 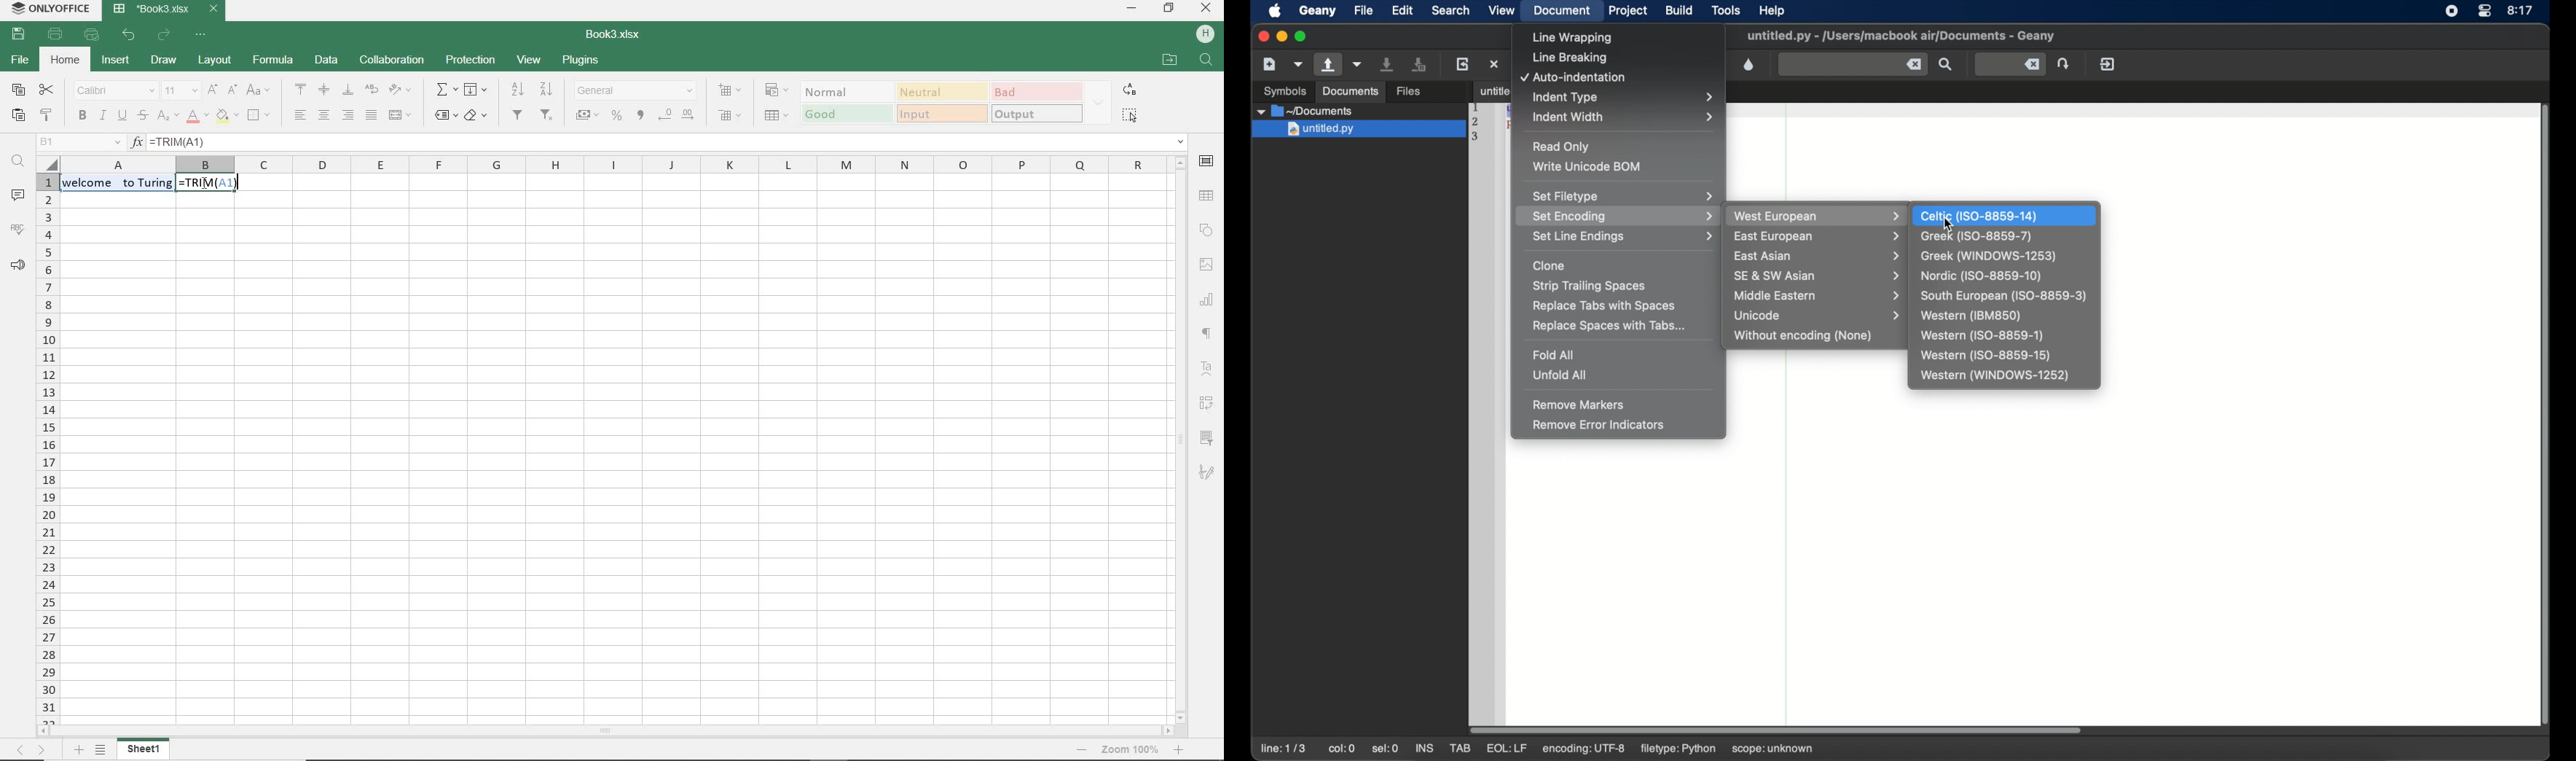 What do you see at coordinates (227, 117) in the screenshot?
I see `fill color` at bounding box center [227, 117].